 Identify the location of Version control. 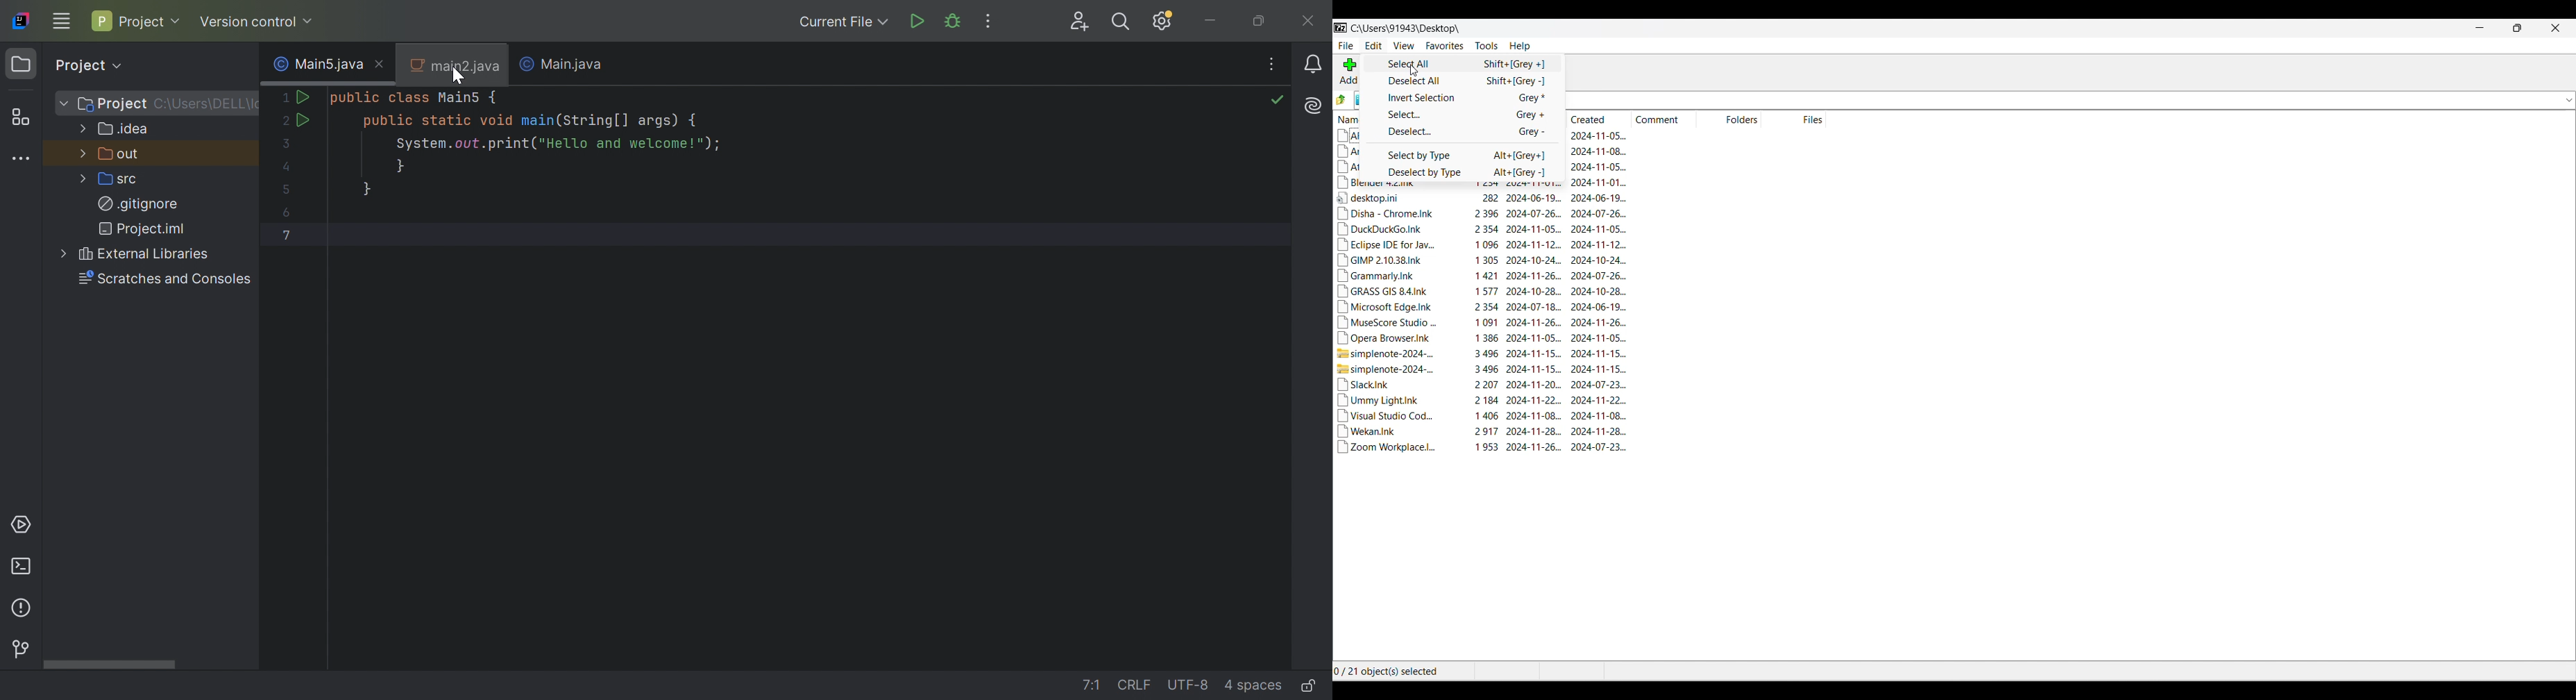
(257, 22).